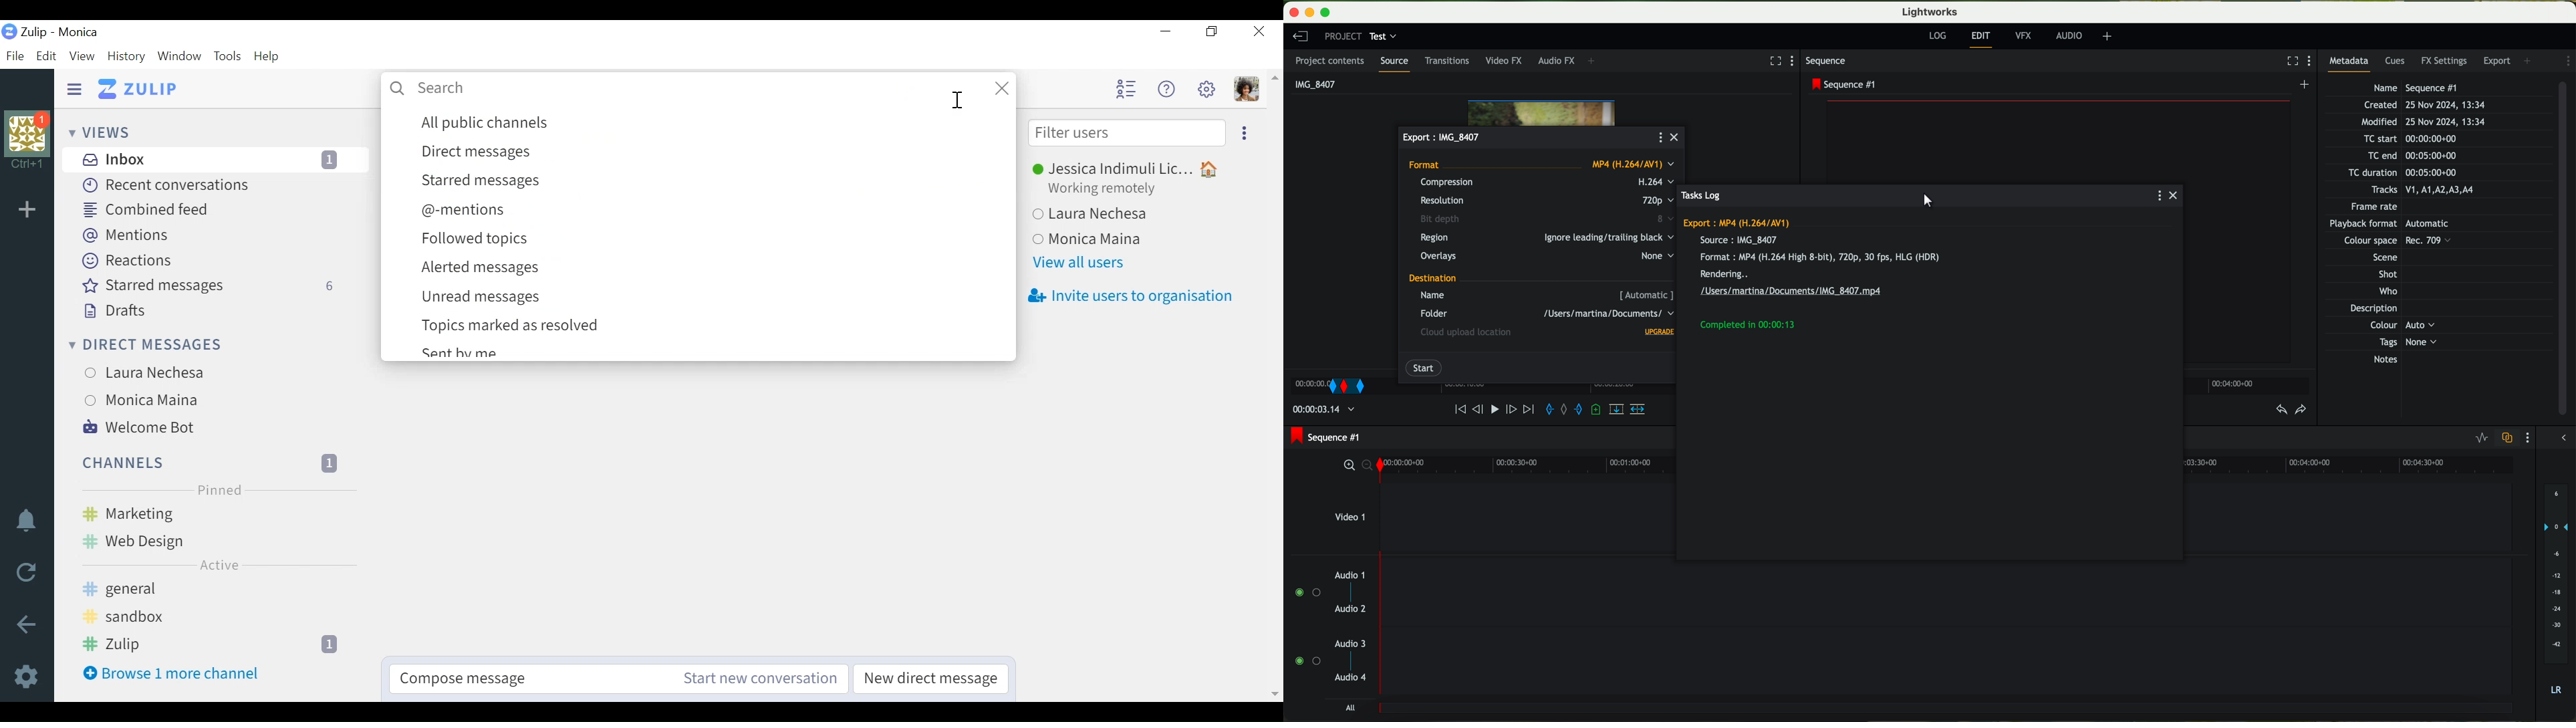 This screenshot has width=2576, height=728. What do you see at coordinates (2301, 411) in the screenshot?
I see `redo` at bounding box center [2301, 411].